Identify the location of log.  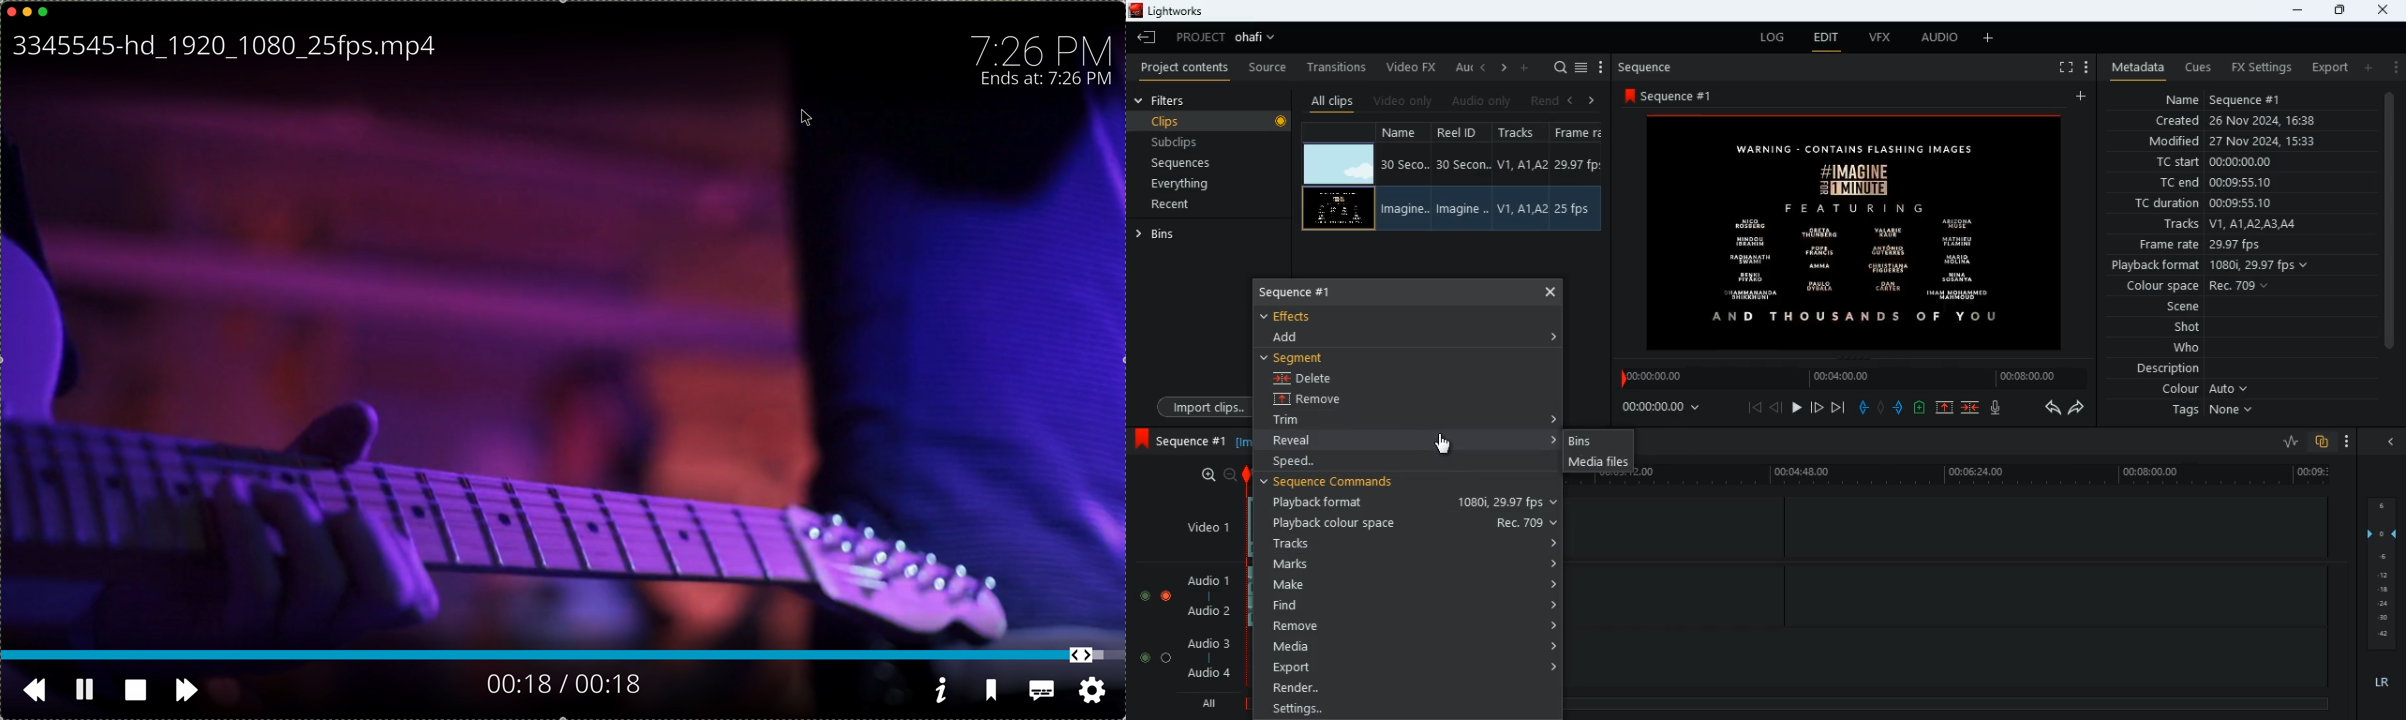
(1776, 38).